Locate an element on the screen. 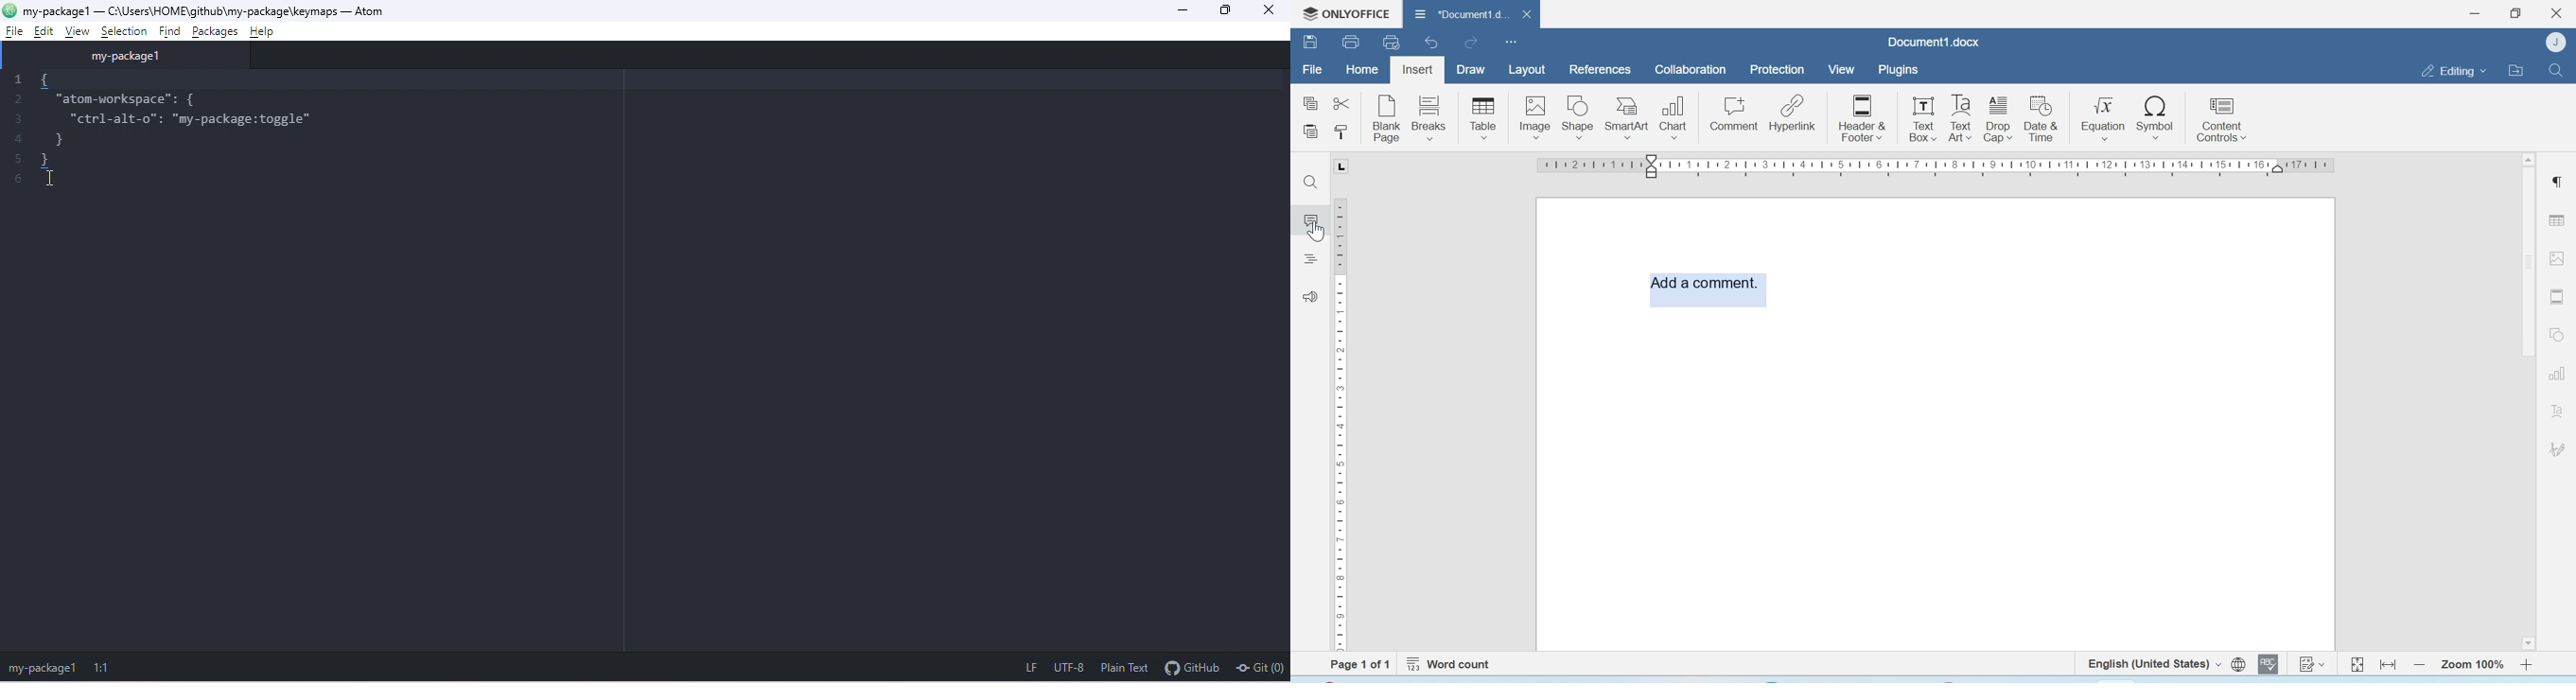 The height and width of the screenshot is (700, 2576). help is located at coordinates (266, 31).